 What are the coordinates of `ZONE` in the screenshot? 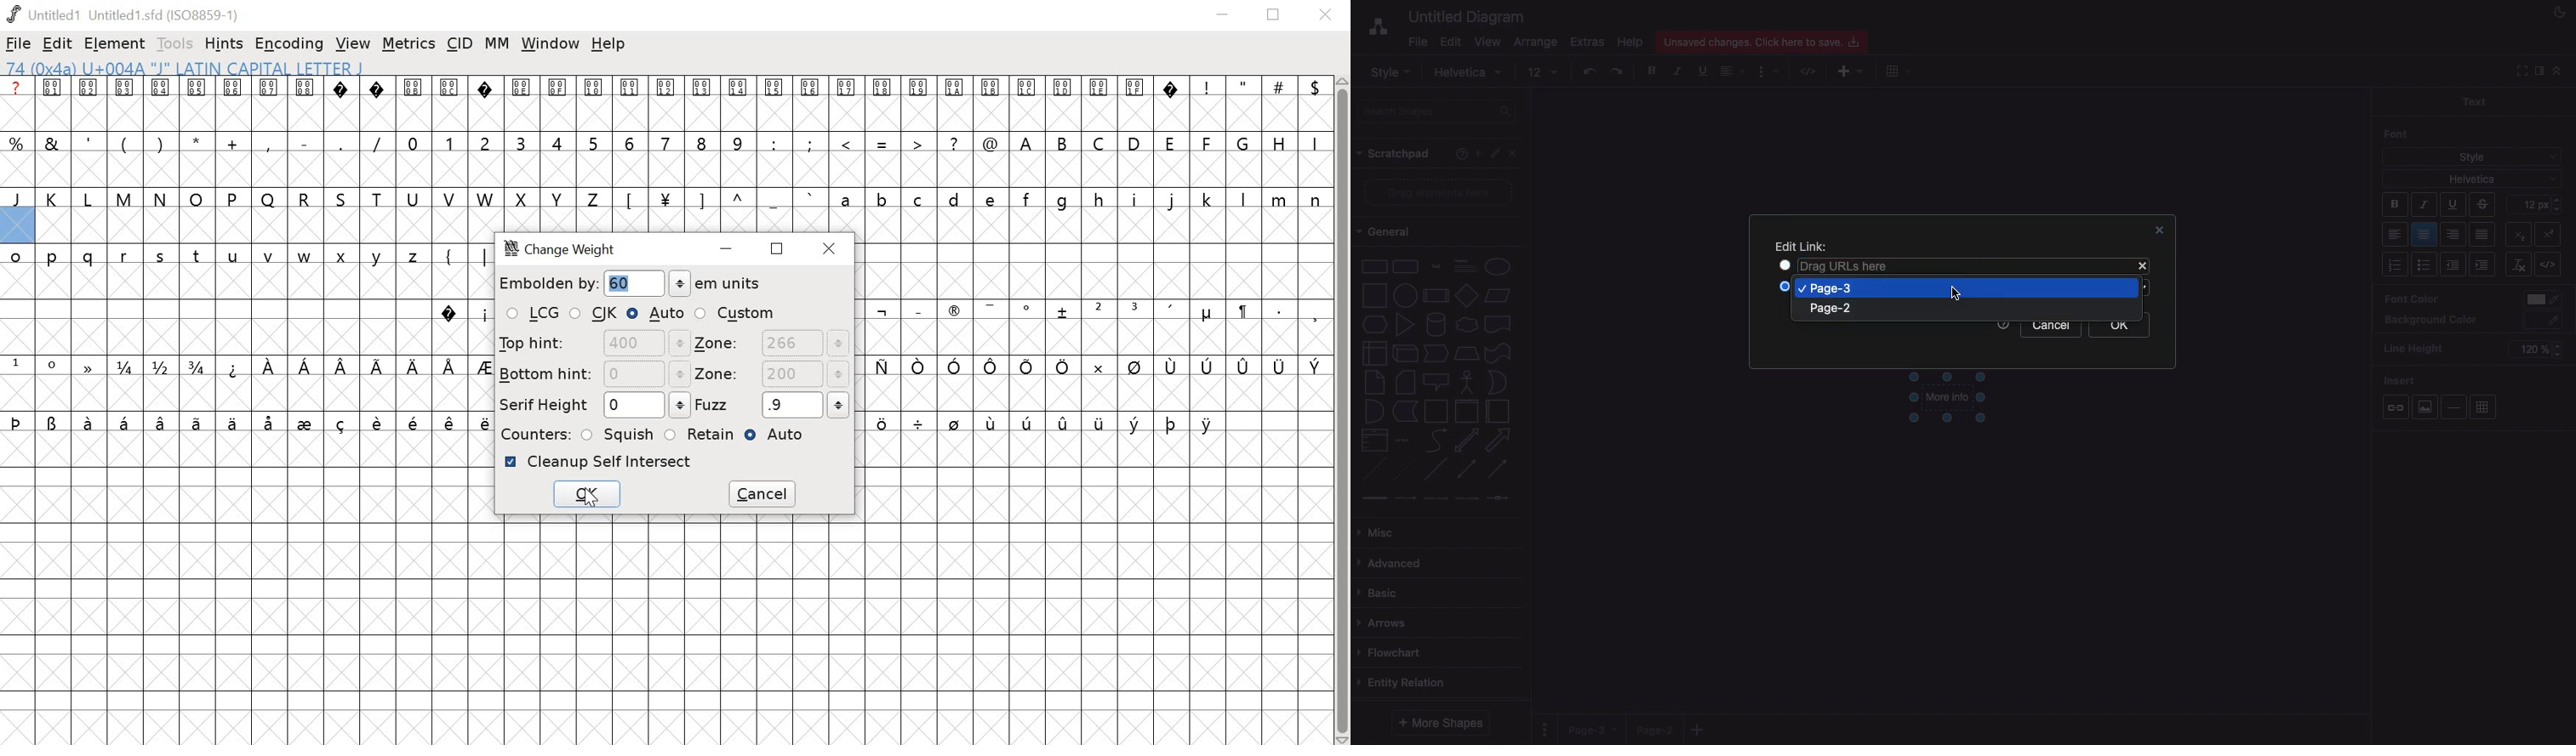 It's located at (772, 344).